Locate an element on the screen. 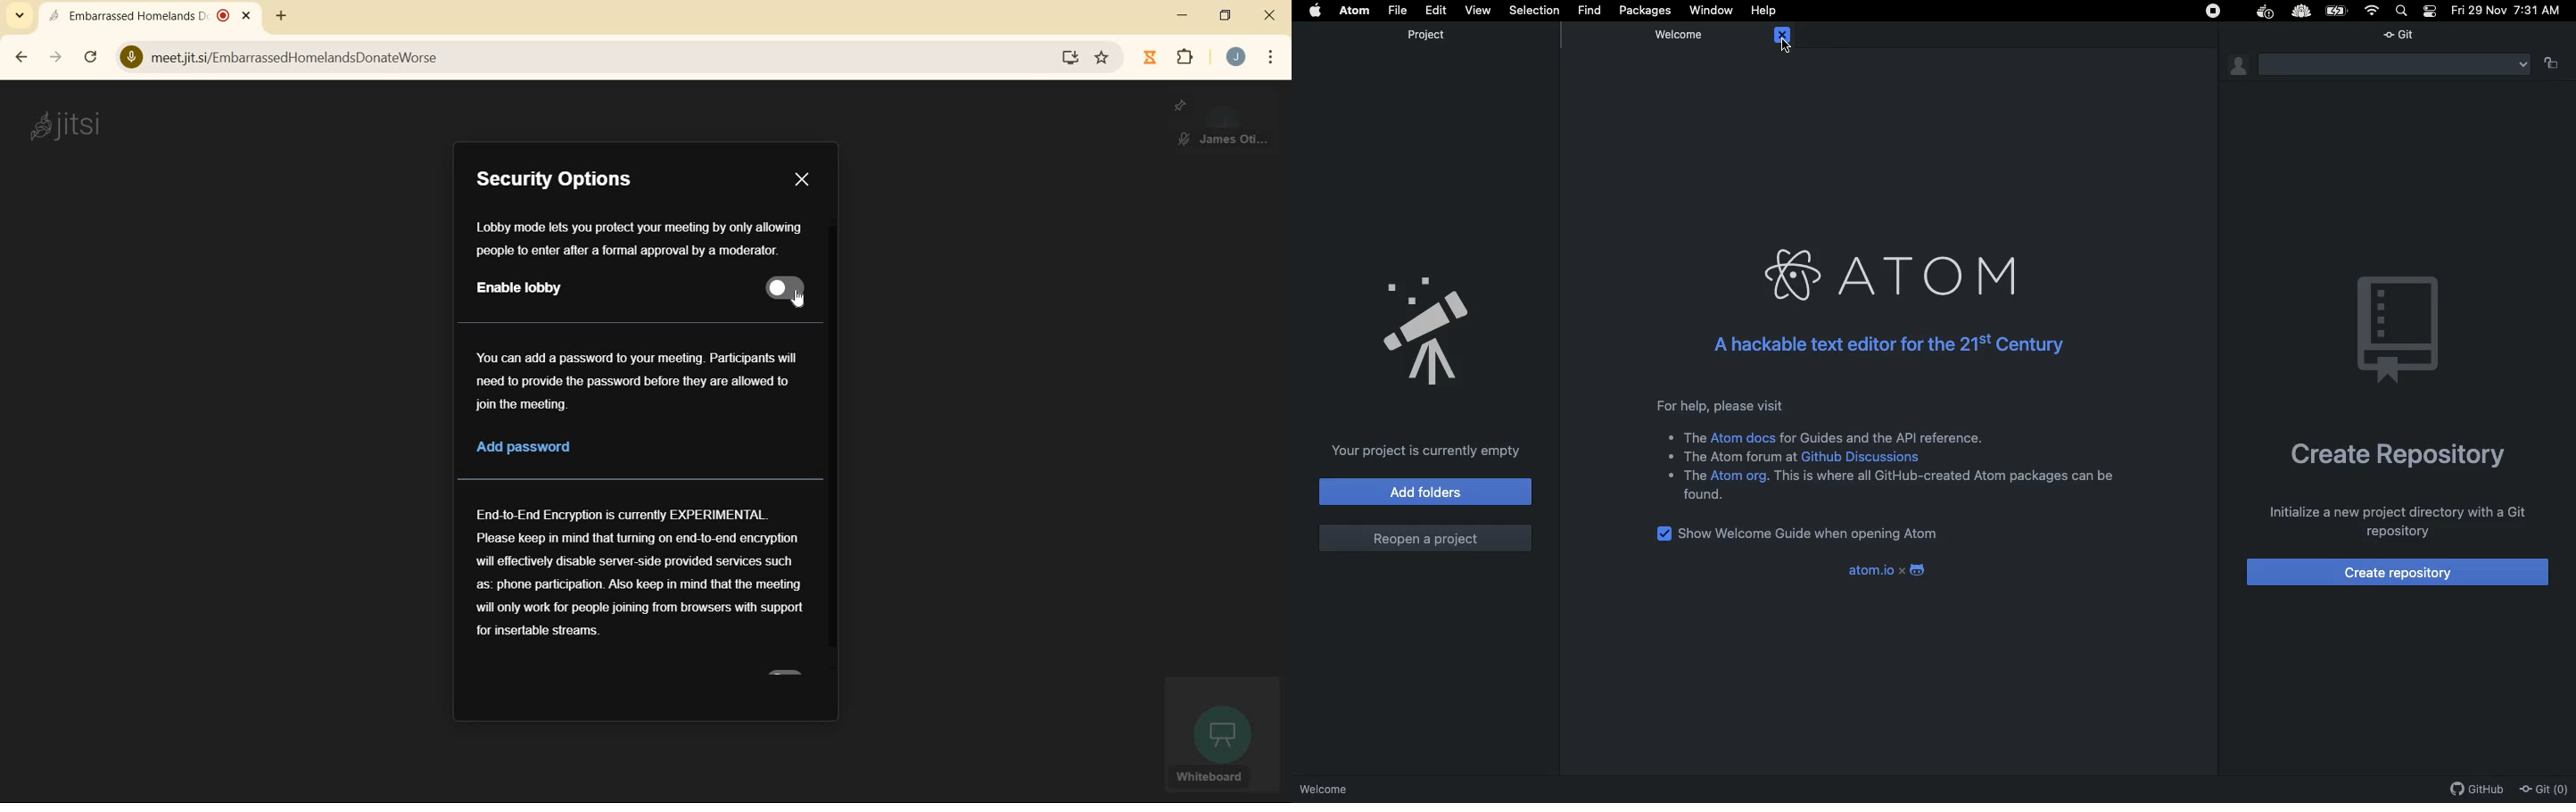 Image resolution: width=2576 pixels, height=812 pixels. cursor is located at coordinates (800, 300).